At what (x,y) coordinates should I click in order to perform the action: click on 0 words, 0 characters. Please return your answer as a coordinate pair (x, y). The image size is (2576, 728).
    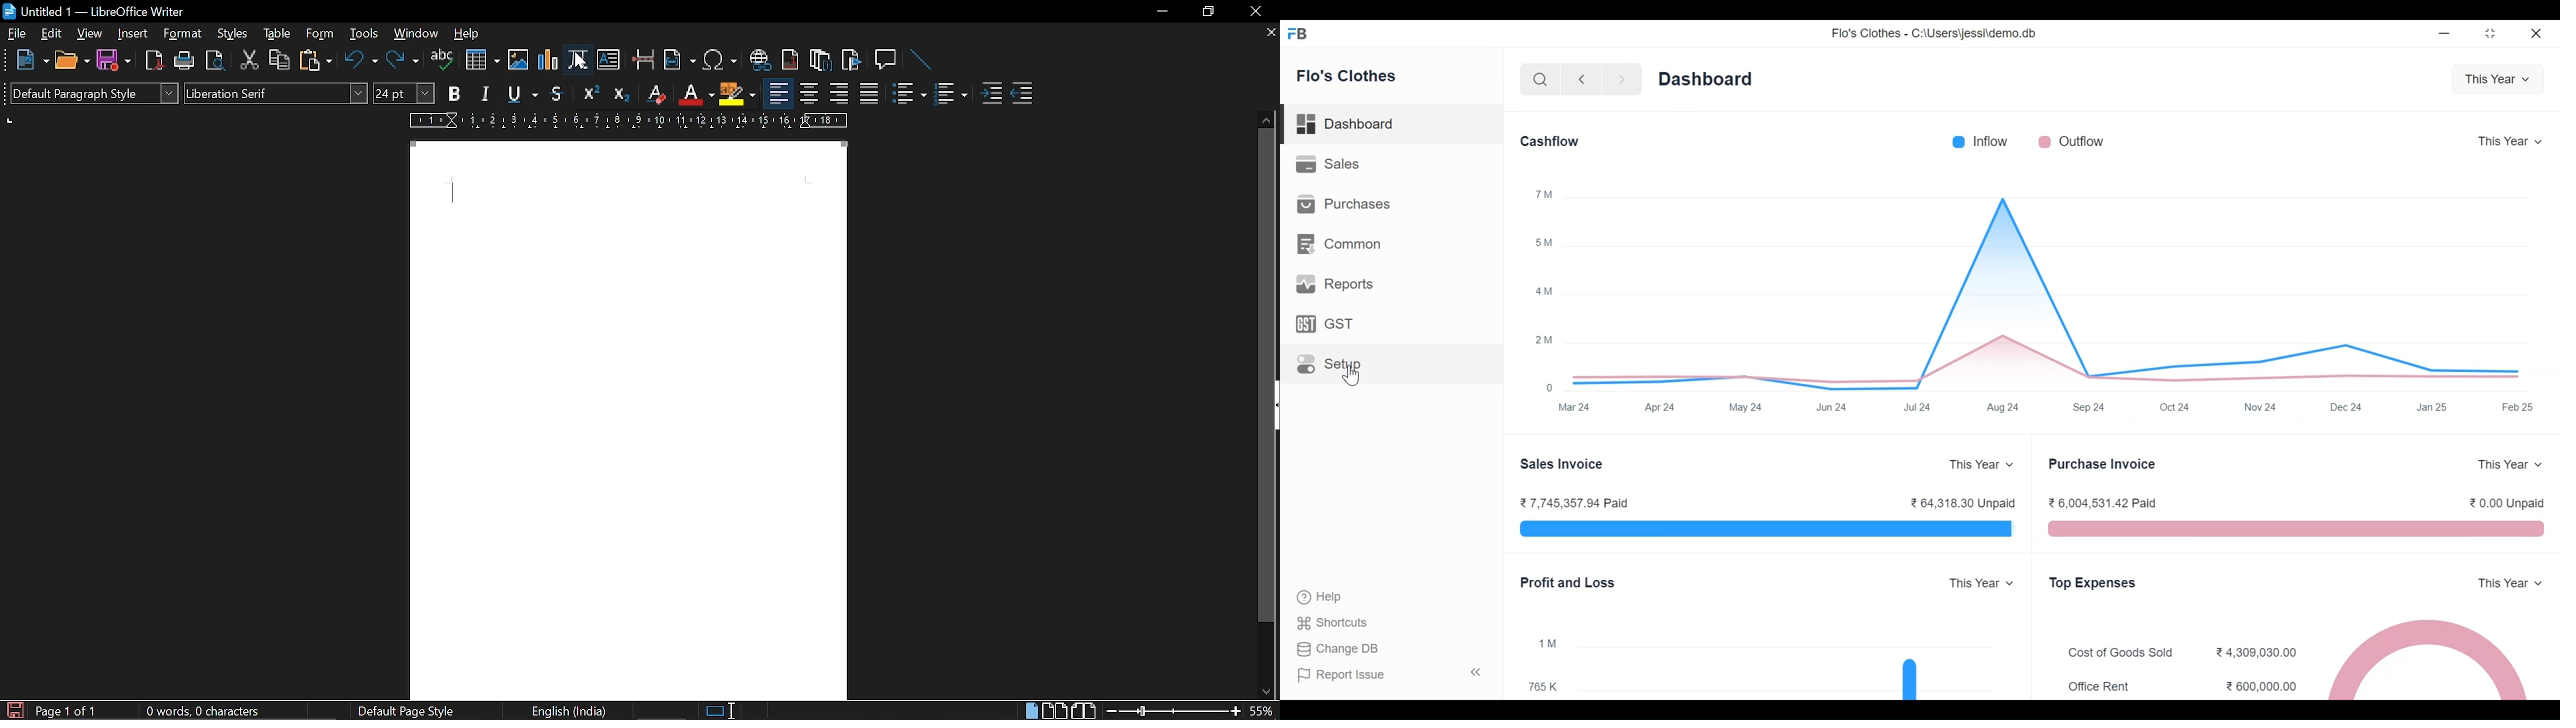
    Looking at the image, I should click on (208, 711).